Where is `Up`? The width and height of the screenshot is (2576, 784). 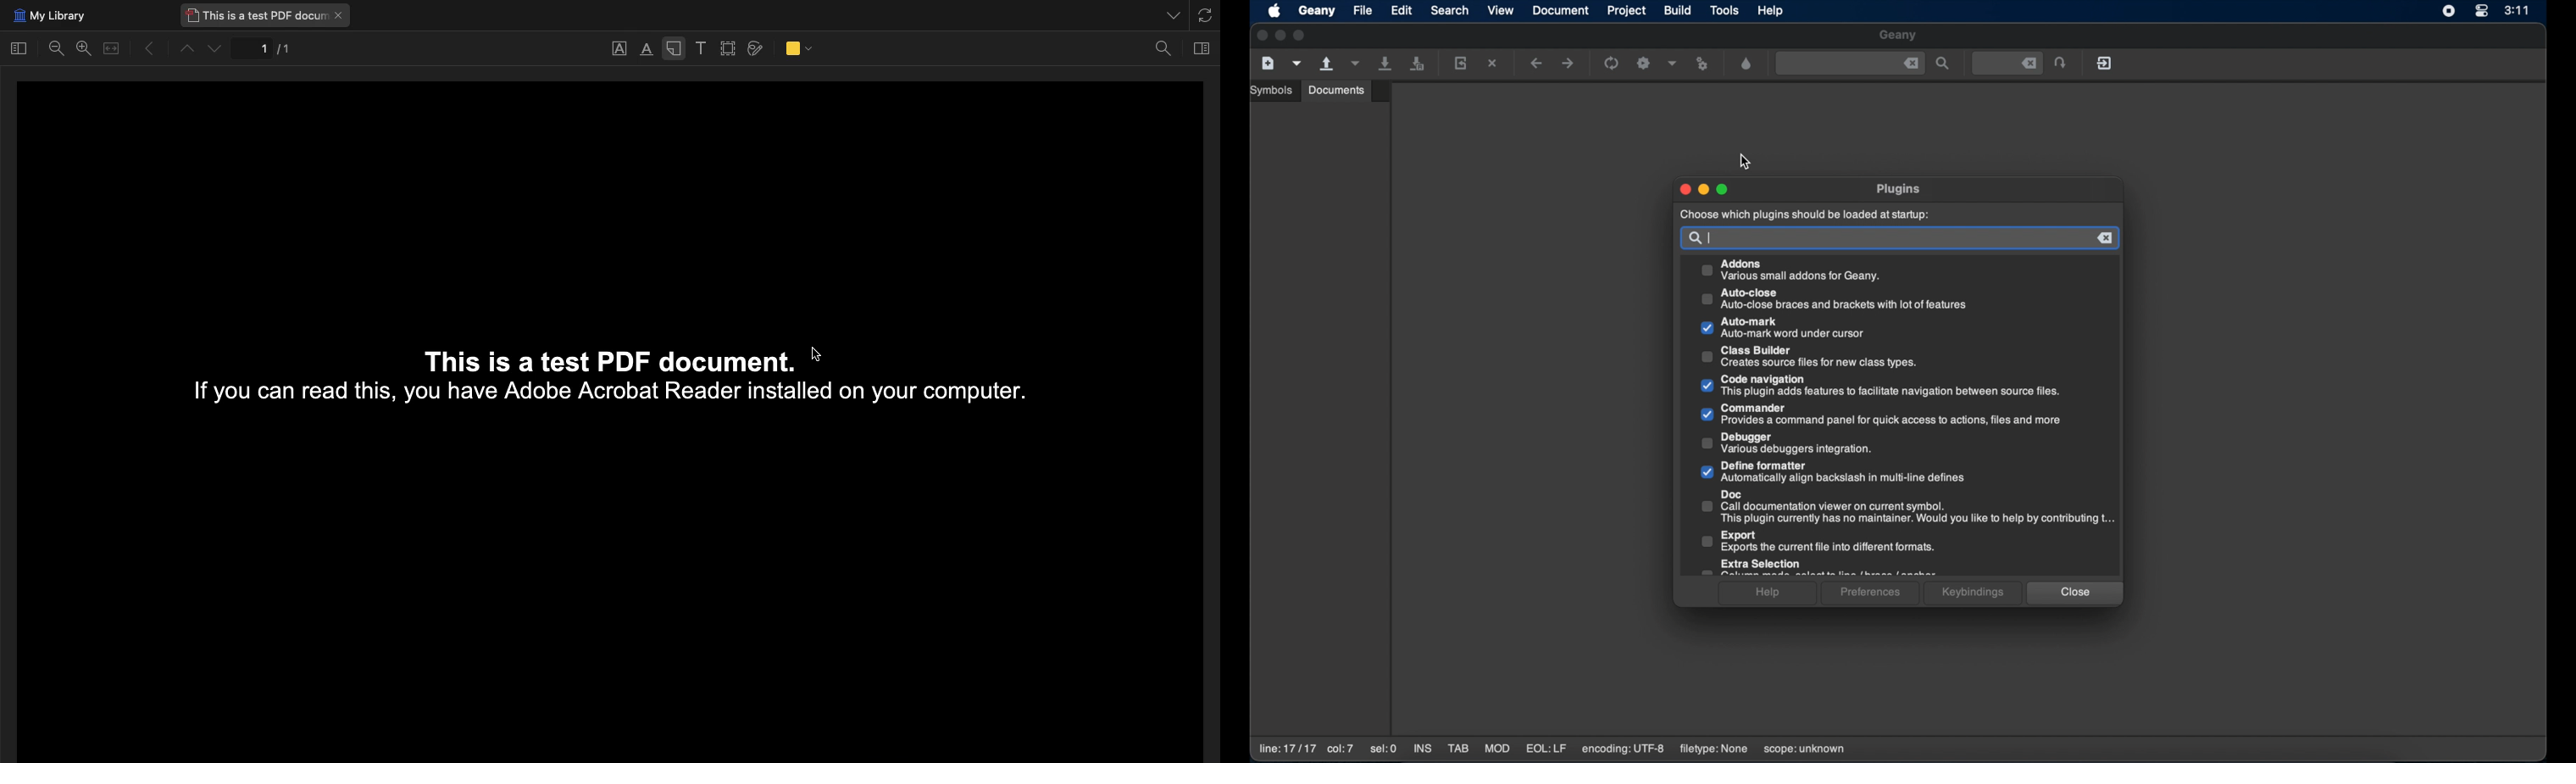 Up is located at coordinates (186, 50).